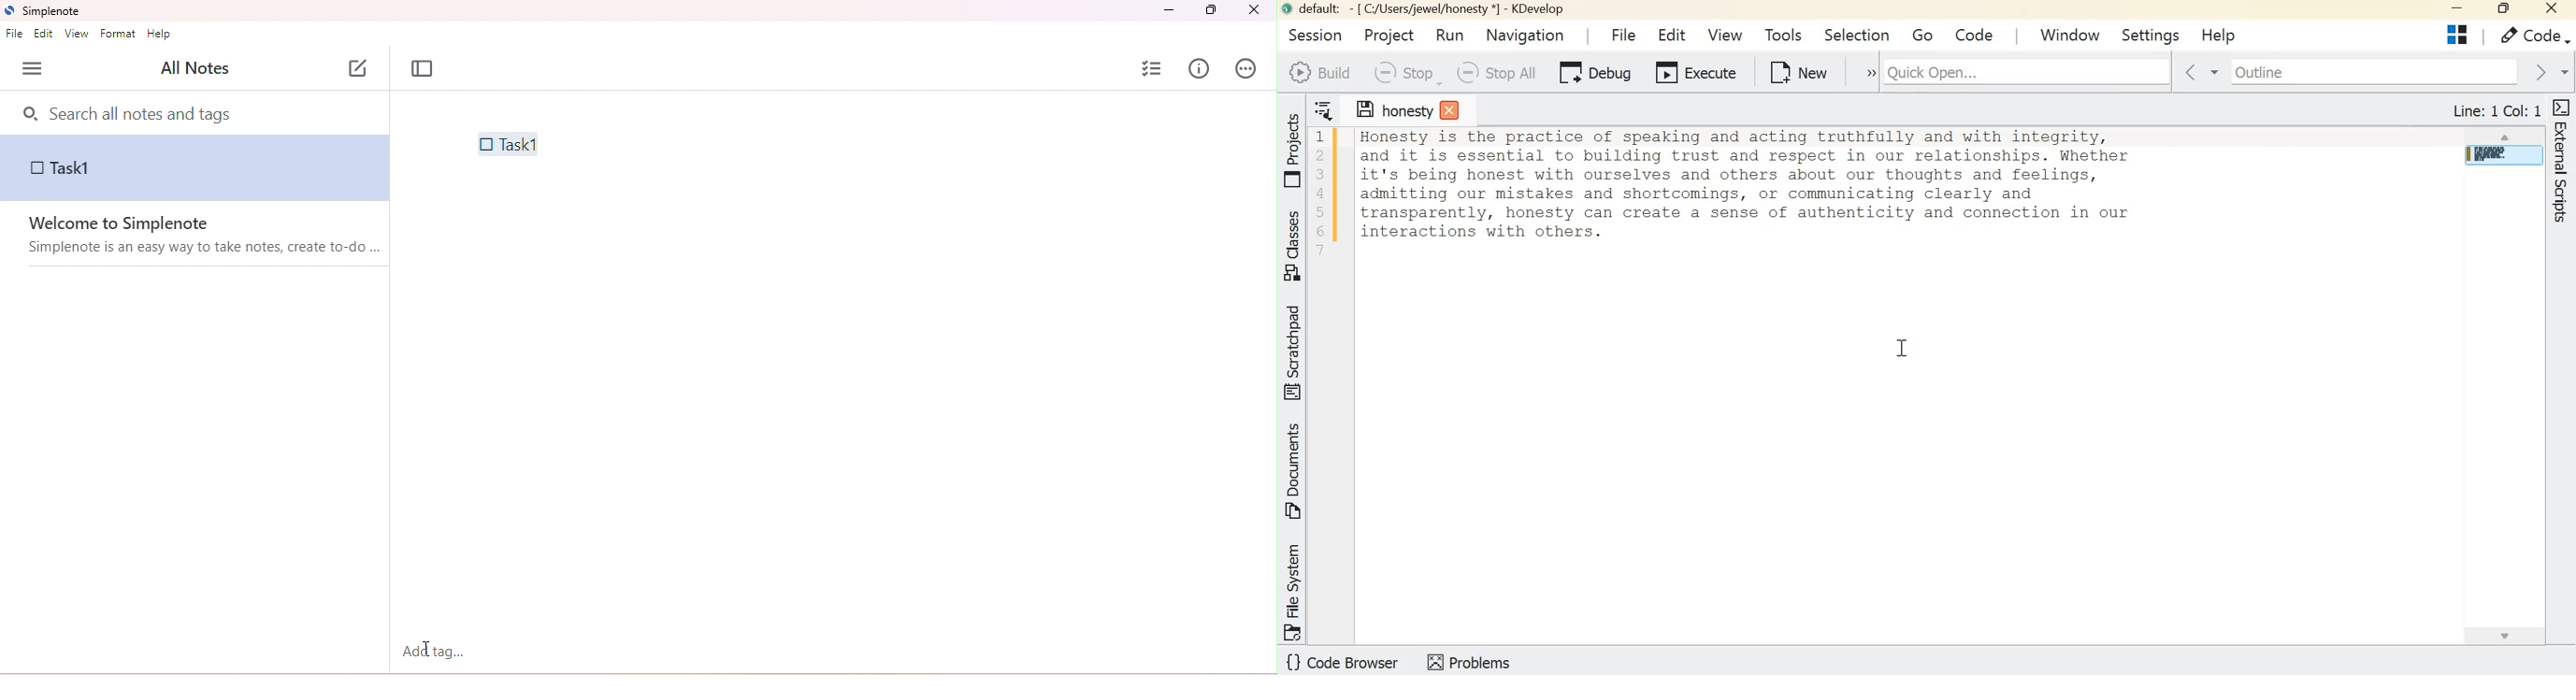 This screenshot has width=2576, height=700. I want to click on note, so click(195, 168).